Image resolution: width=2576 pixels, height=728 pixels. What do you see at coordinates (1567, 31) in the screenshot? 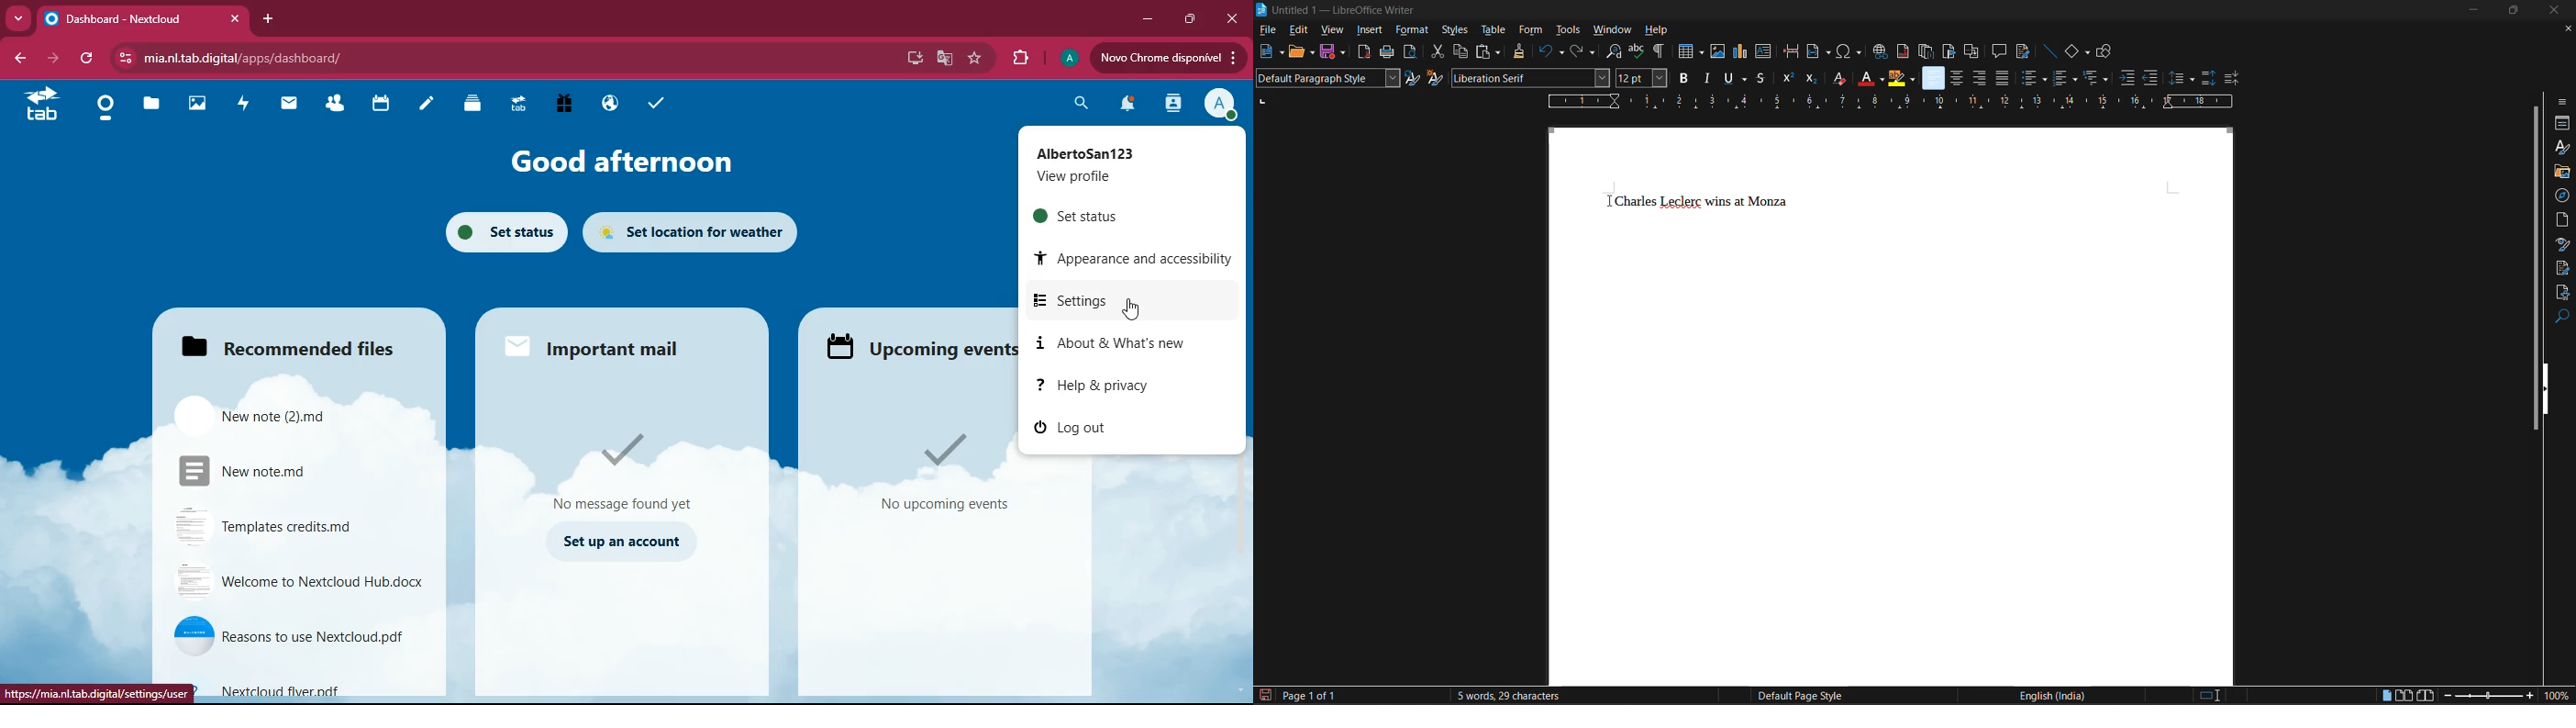
I see `tools` at bounding box center [1567, 31].